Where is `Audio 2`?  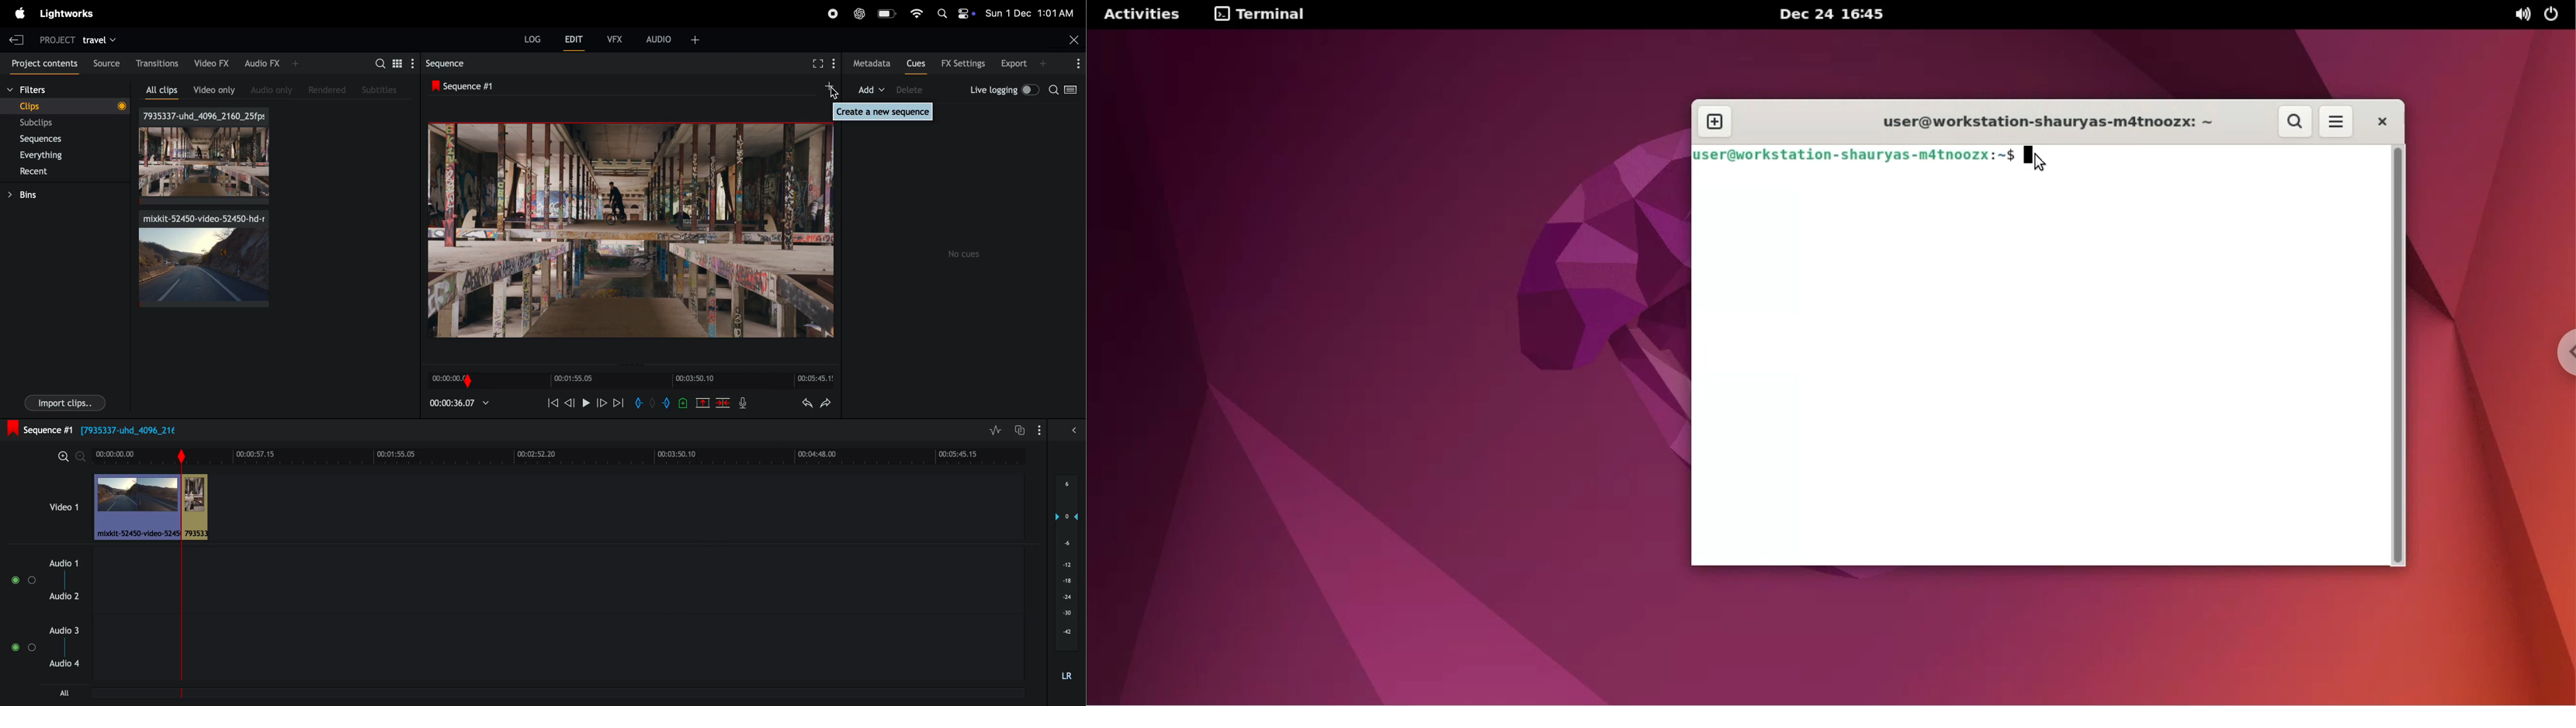
Audio 2 is located at coordinates (66, 598).